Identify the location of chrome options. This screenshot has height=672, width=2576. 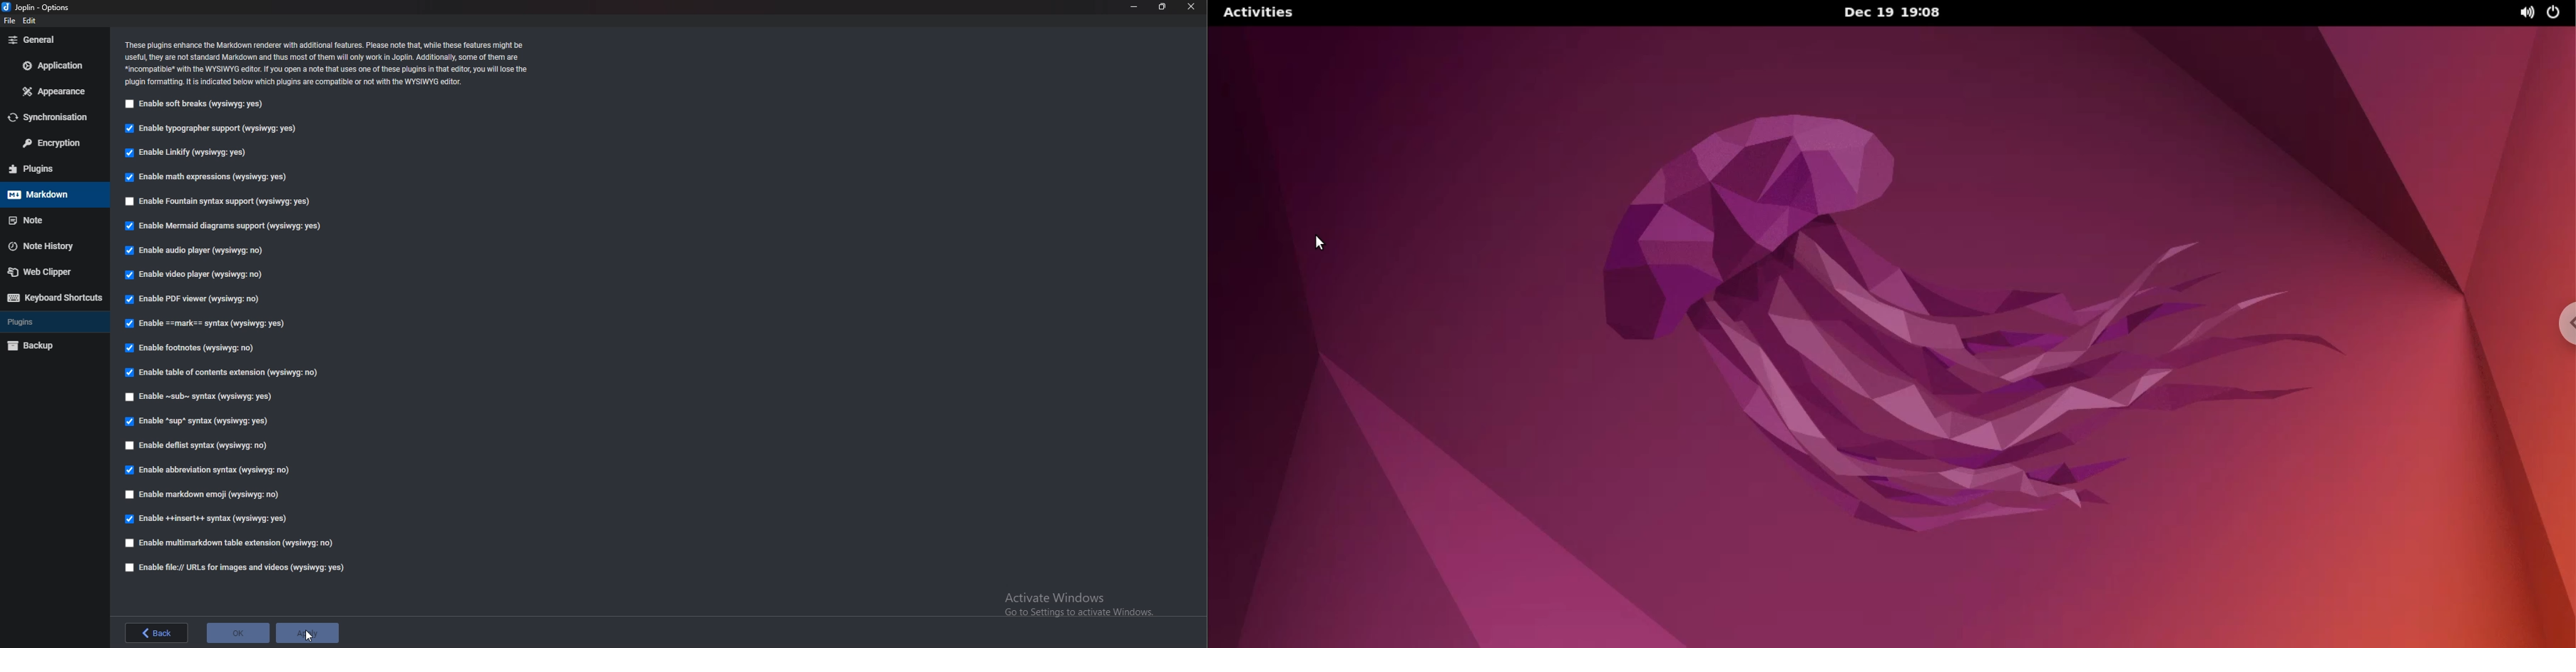
(2562, 326).